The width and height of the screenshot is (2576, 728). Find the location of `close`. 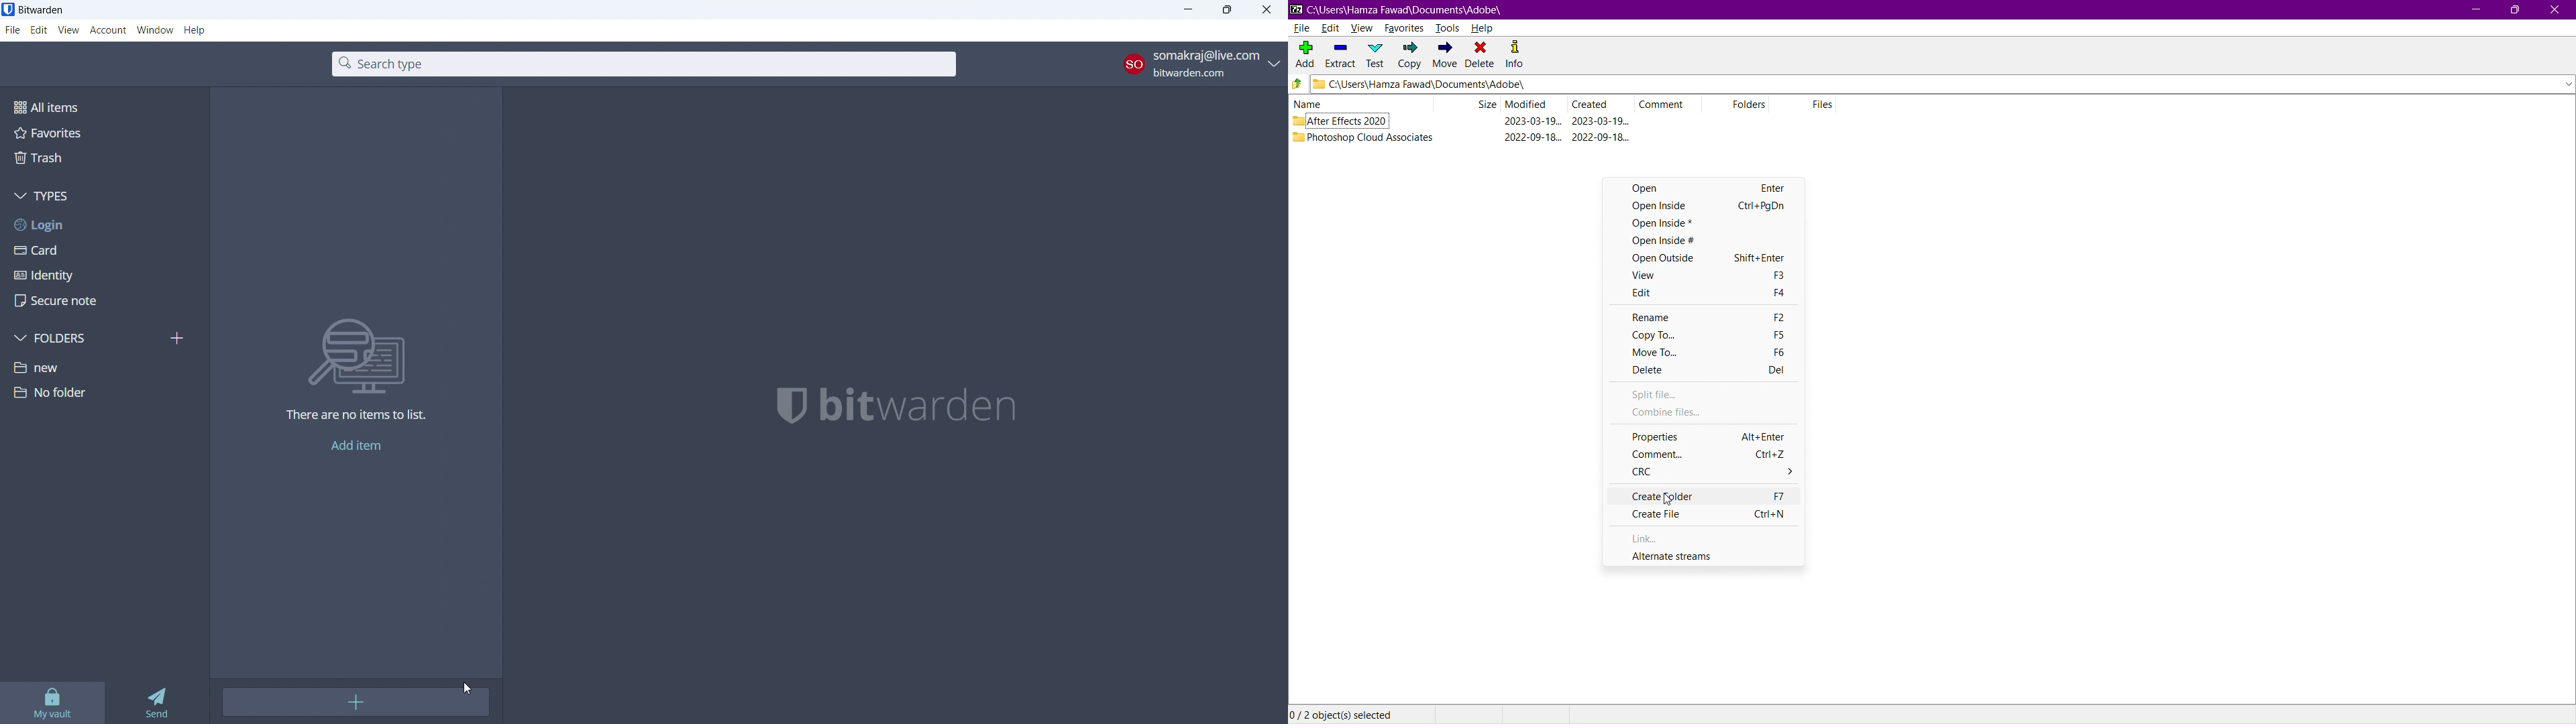

close is located at coordinates (1267, 9).